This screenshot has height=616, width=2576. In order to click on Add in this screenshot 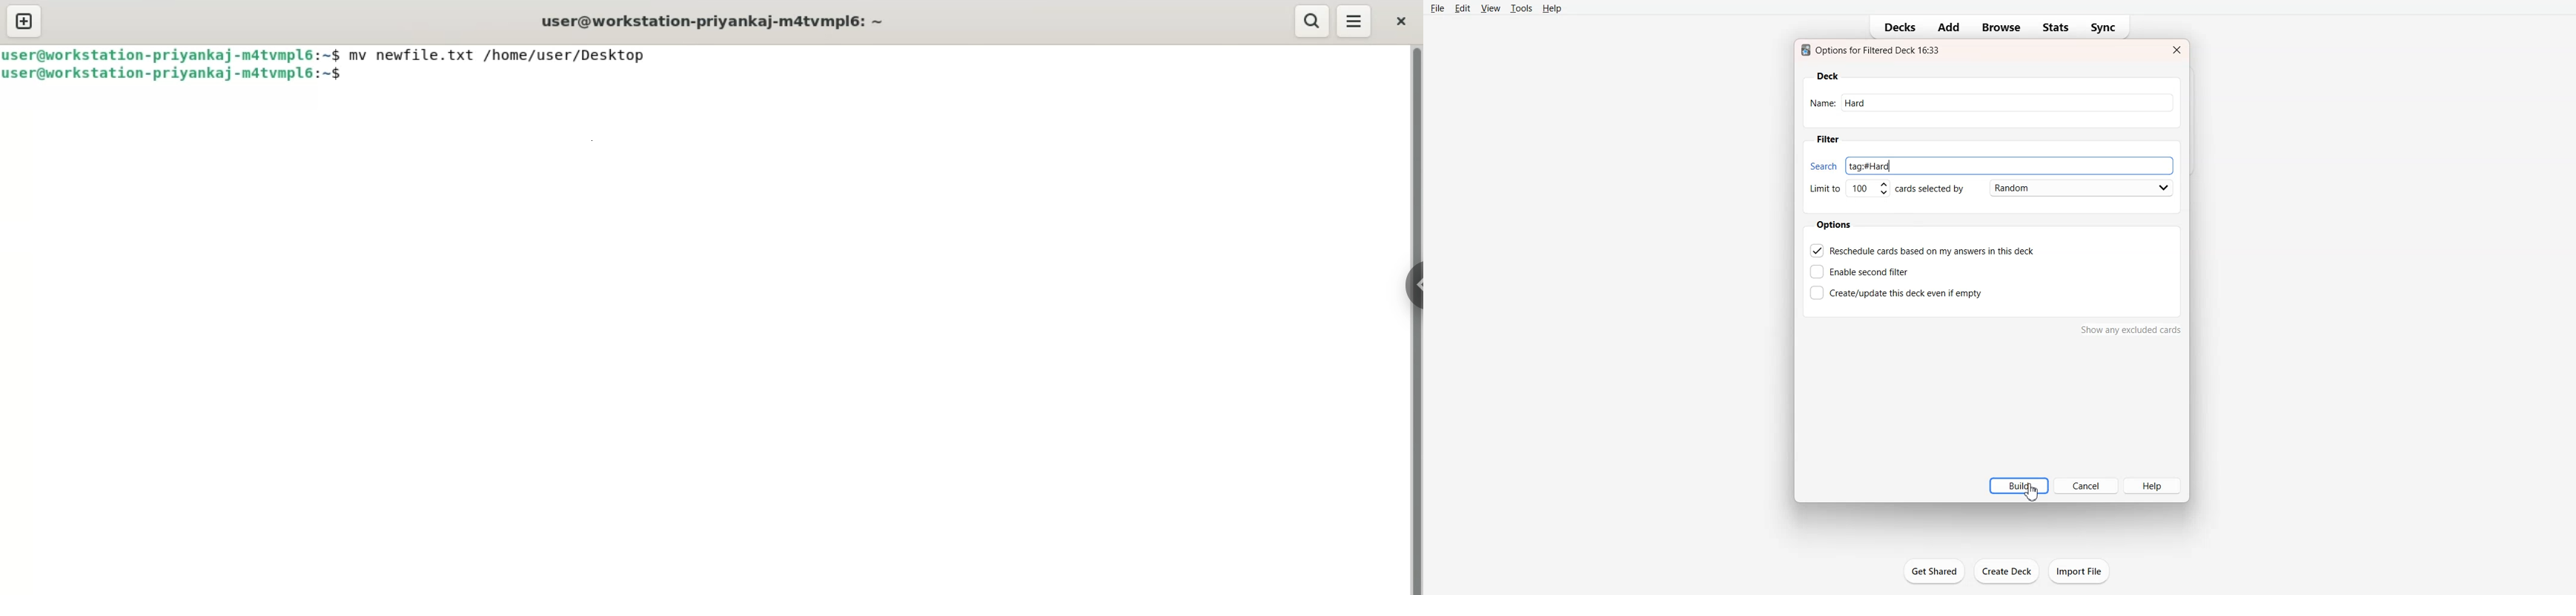, I will do `click(1948, 27)`.